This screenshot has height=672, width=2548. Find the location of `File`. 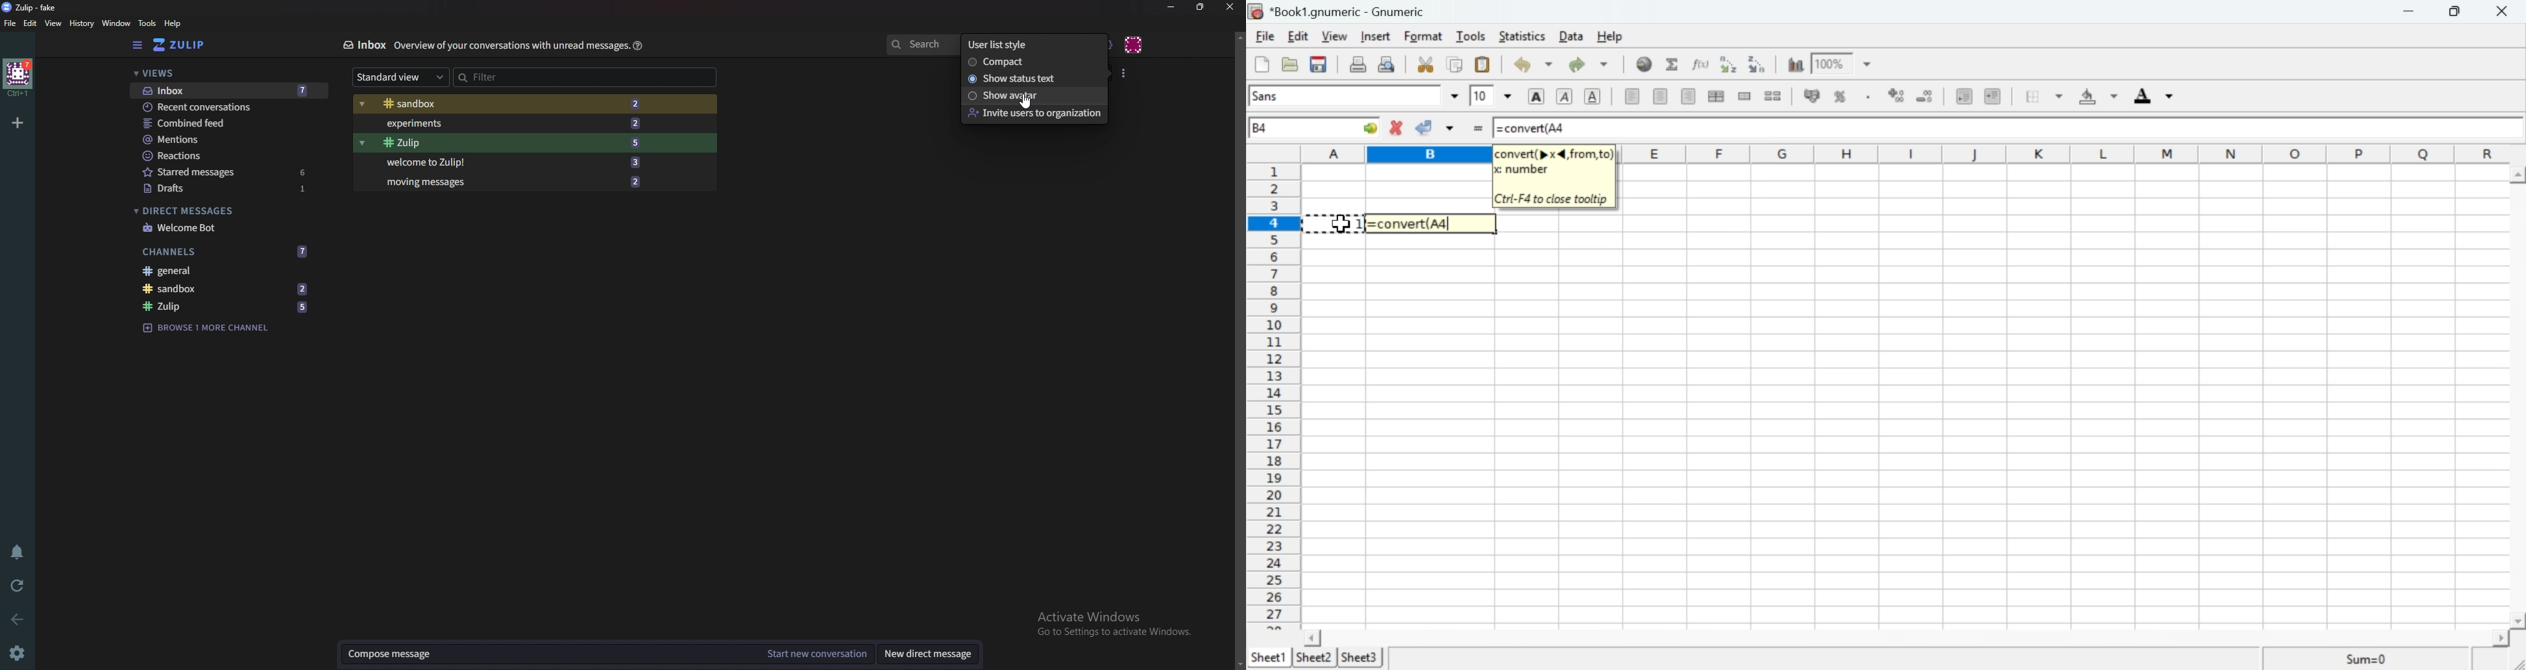

File is located at coordinates (1265, 36).